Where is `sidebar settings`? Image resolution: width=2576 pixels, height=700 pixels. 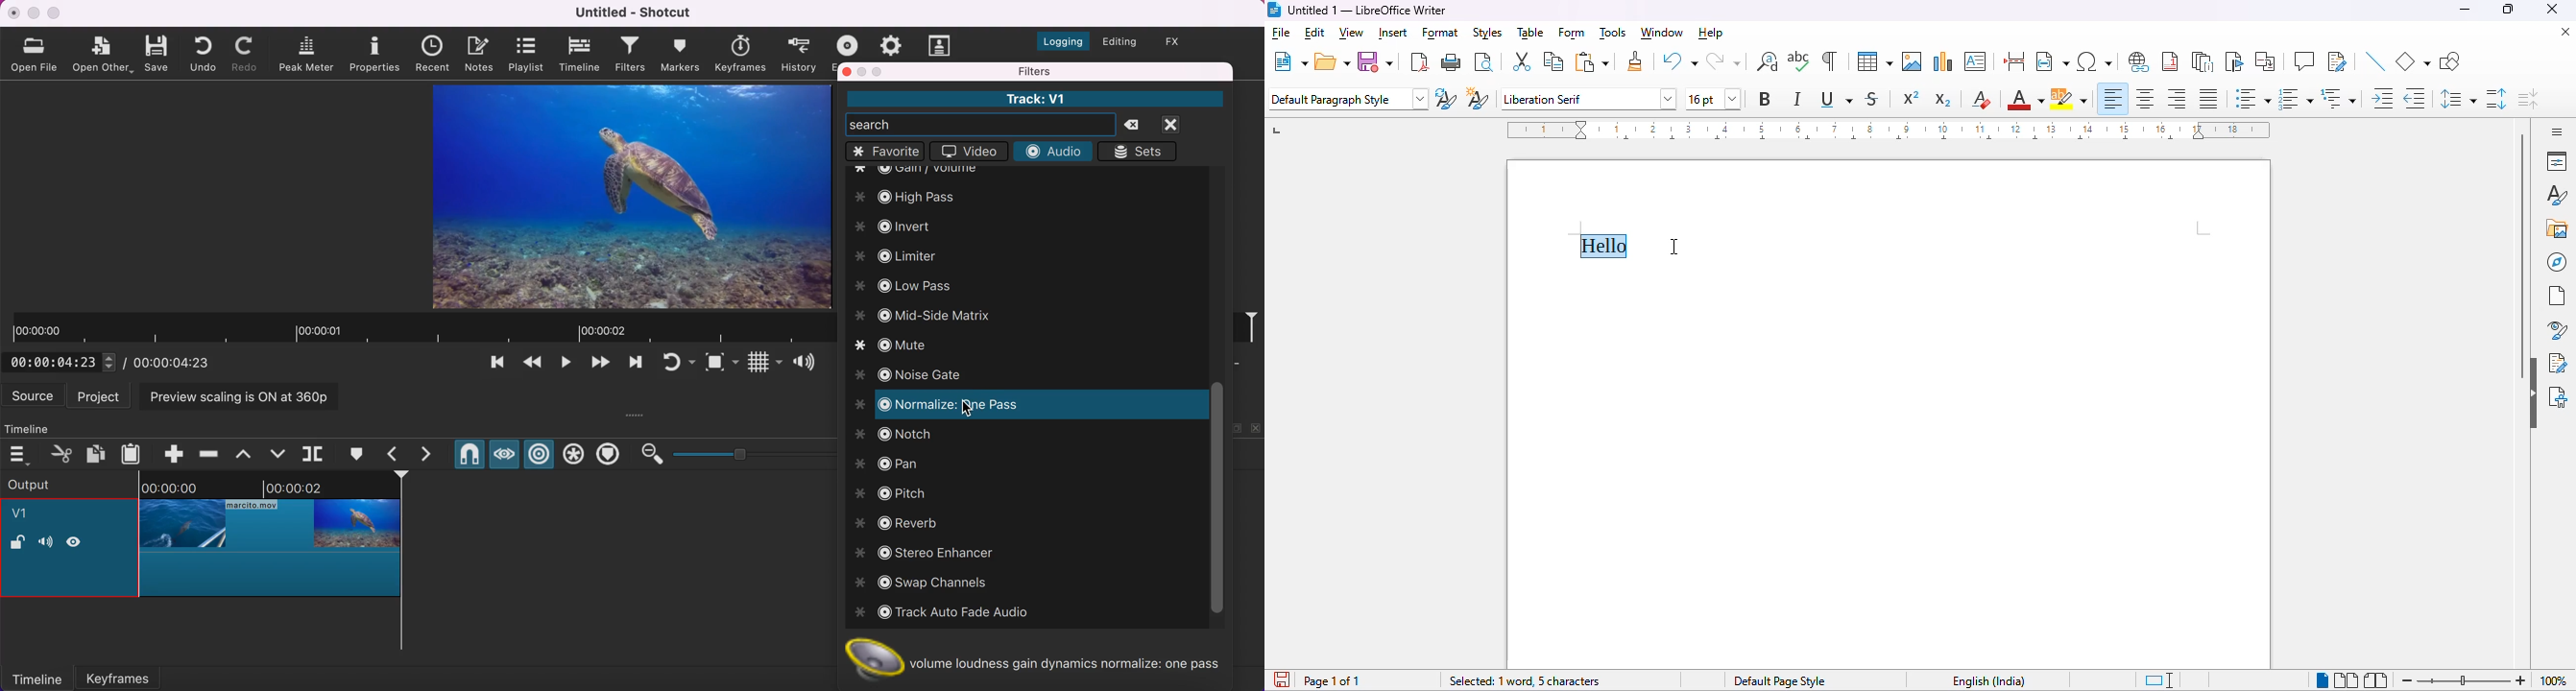
sidebar settings is located at coordinates (2557, 131).